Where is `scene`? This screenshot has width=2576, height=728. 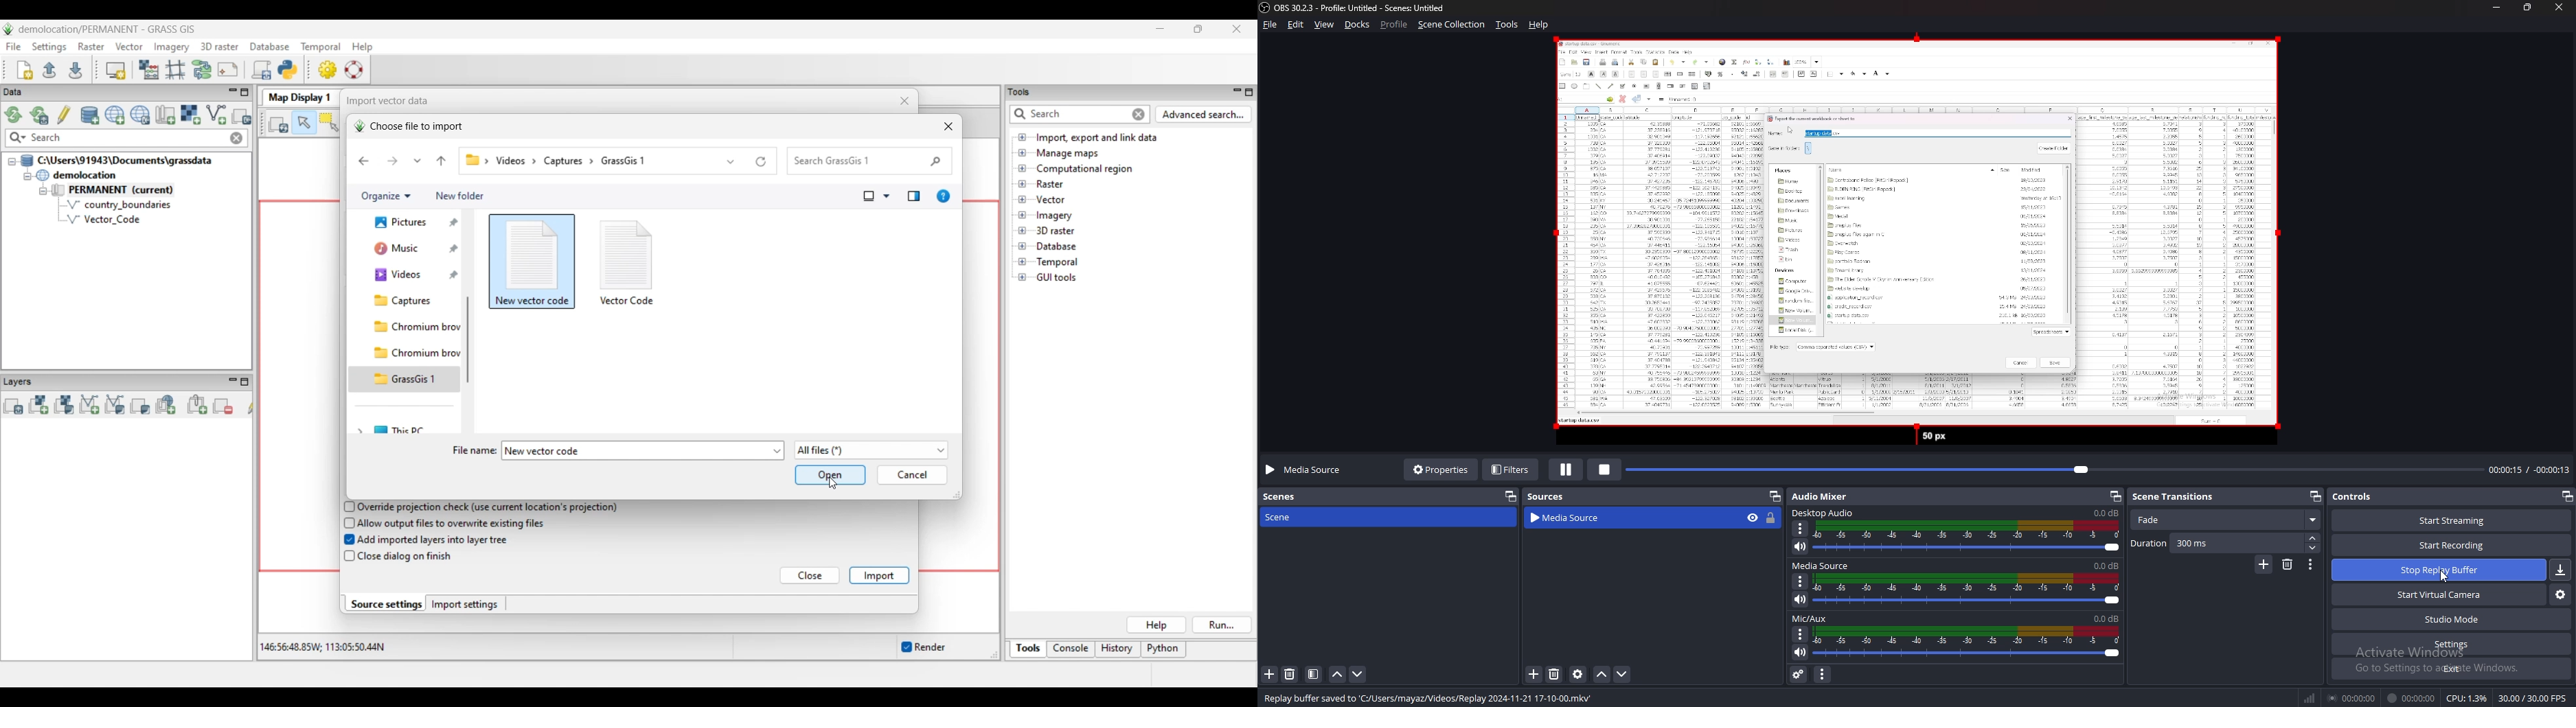 scene is located at coordinates (1284, 517).